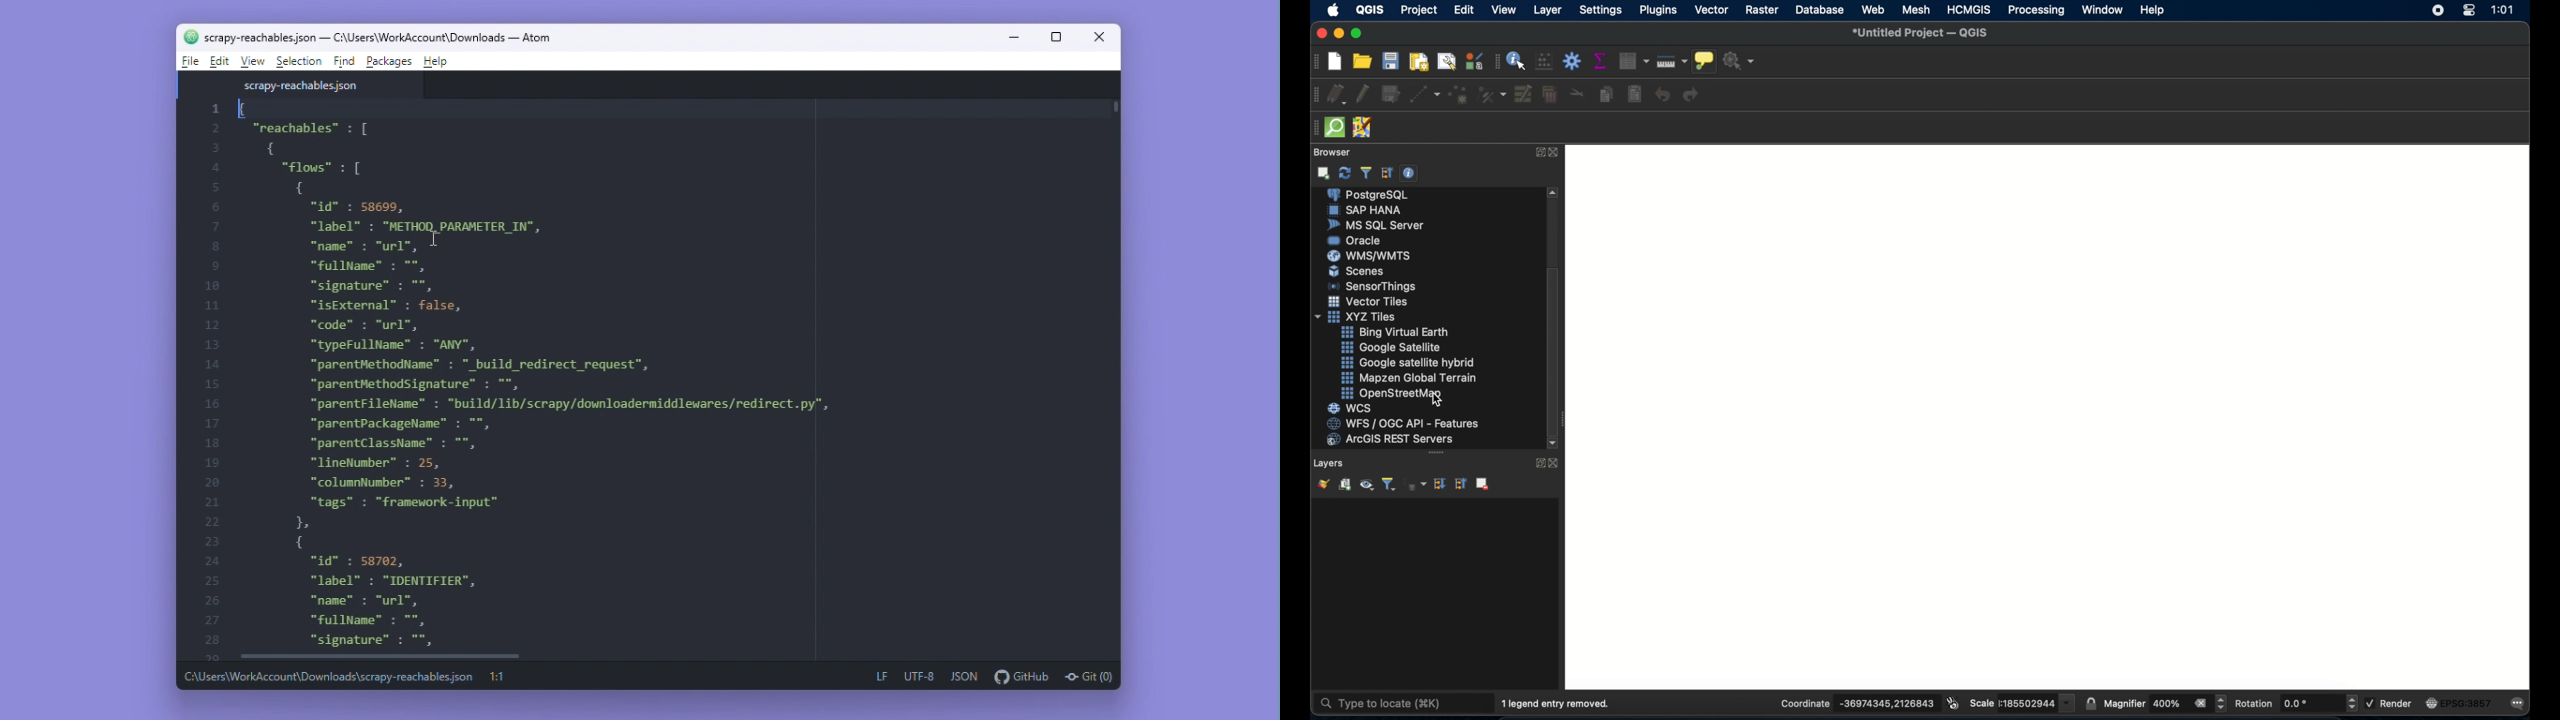 This screenshot has width=2576, height=728. Describe the element at coordinates (1925, 33) in the screenshot. I see `untitled project QGIS` at that location.